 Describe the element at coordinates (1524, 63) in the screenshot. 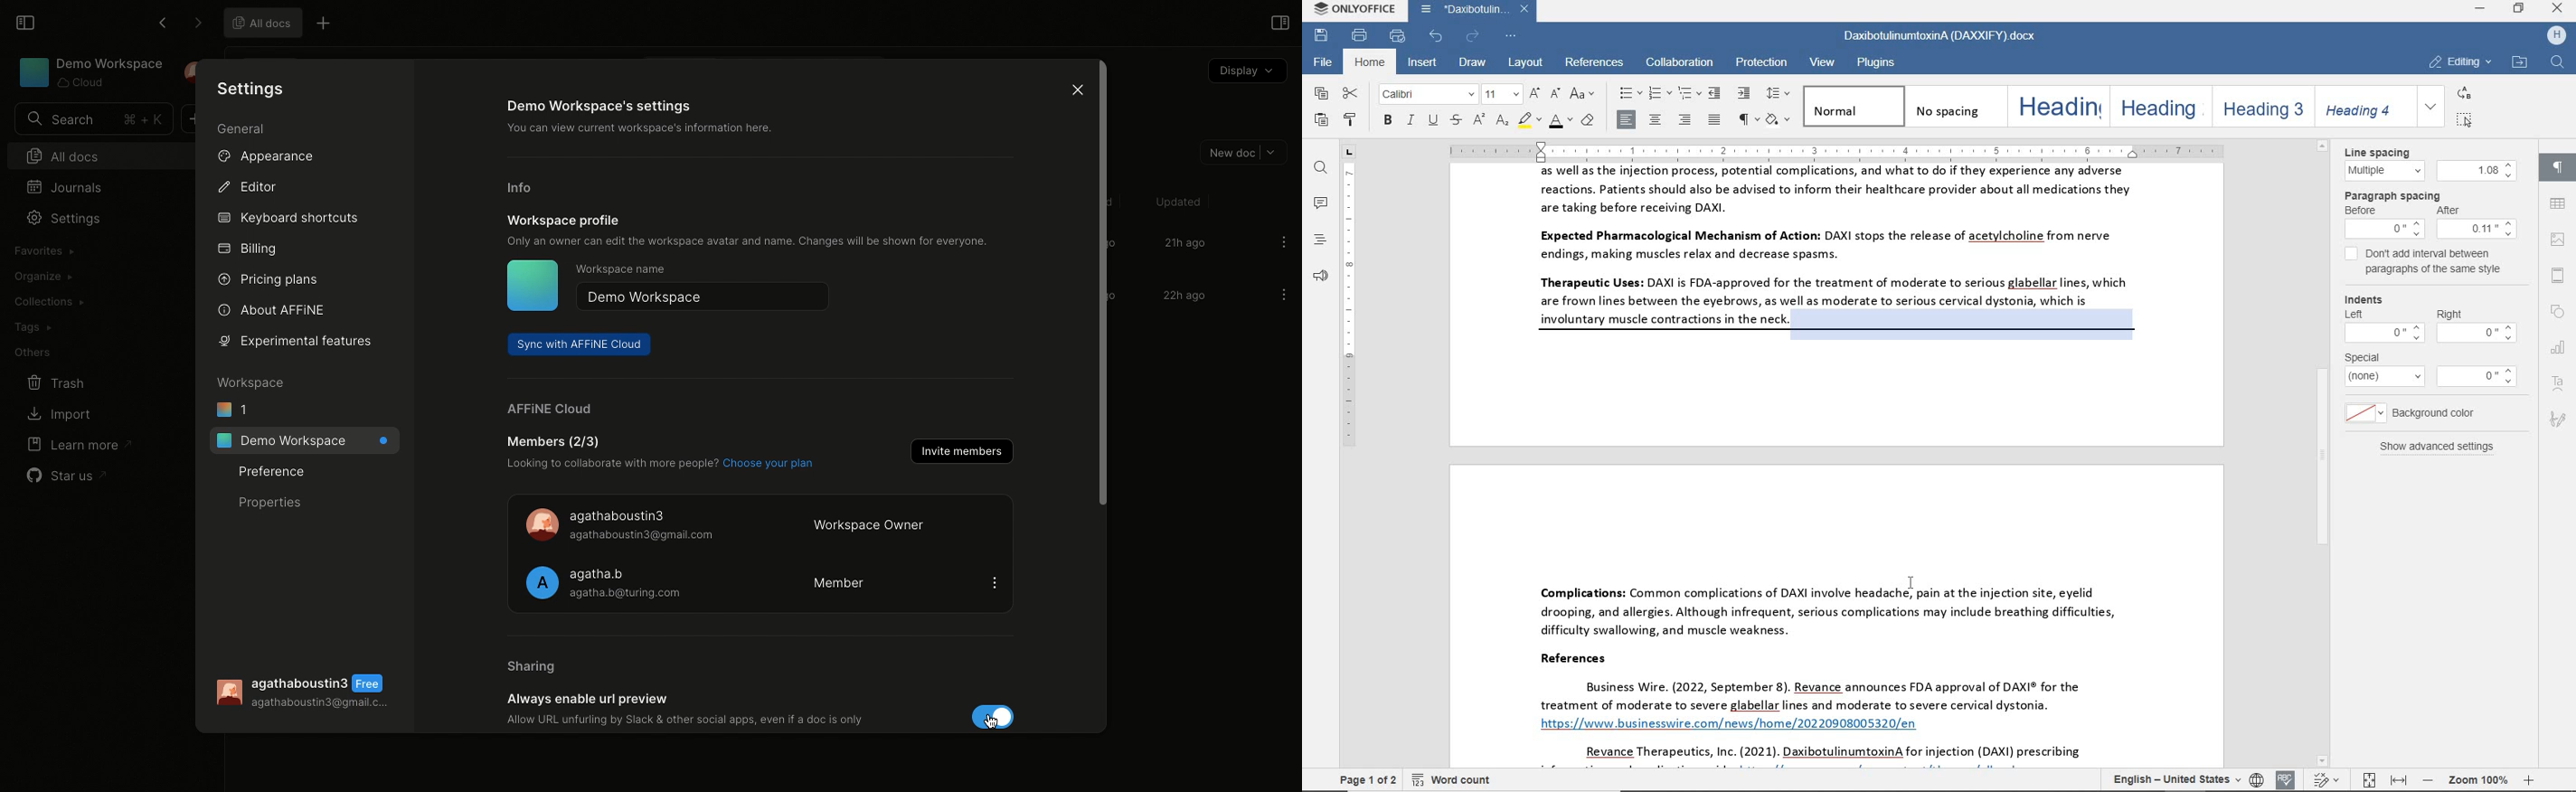

I see `layout` at that location.